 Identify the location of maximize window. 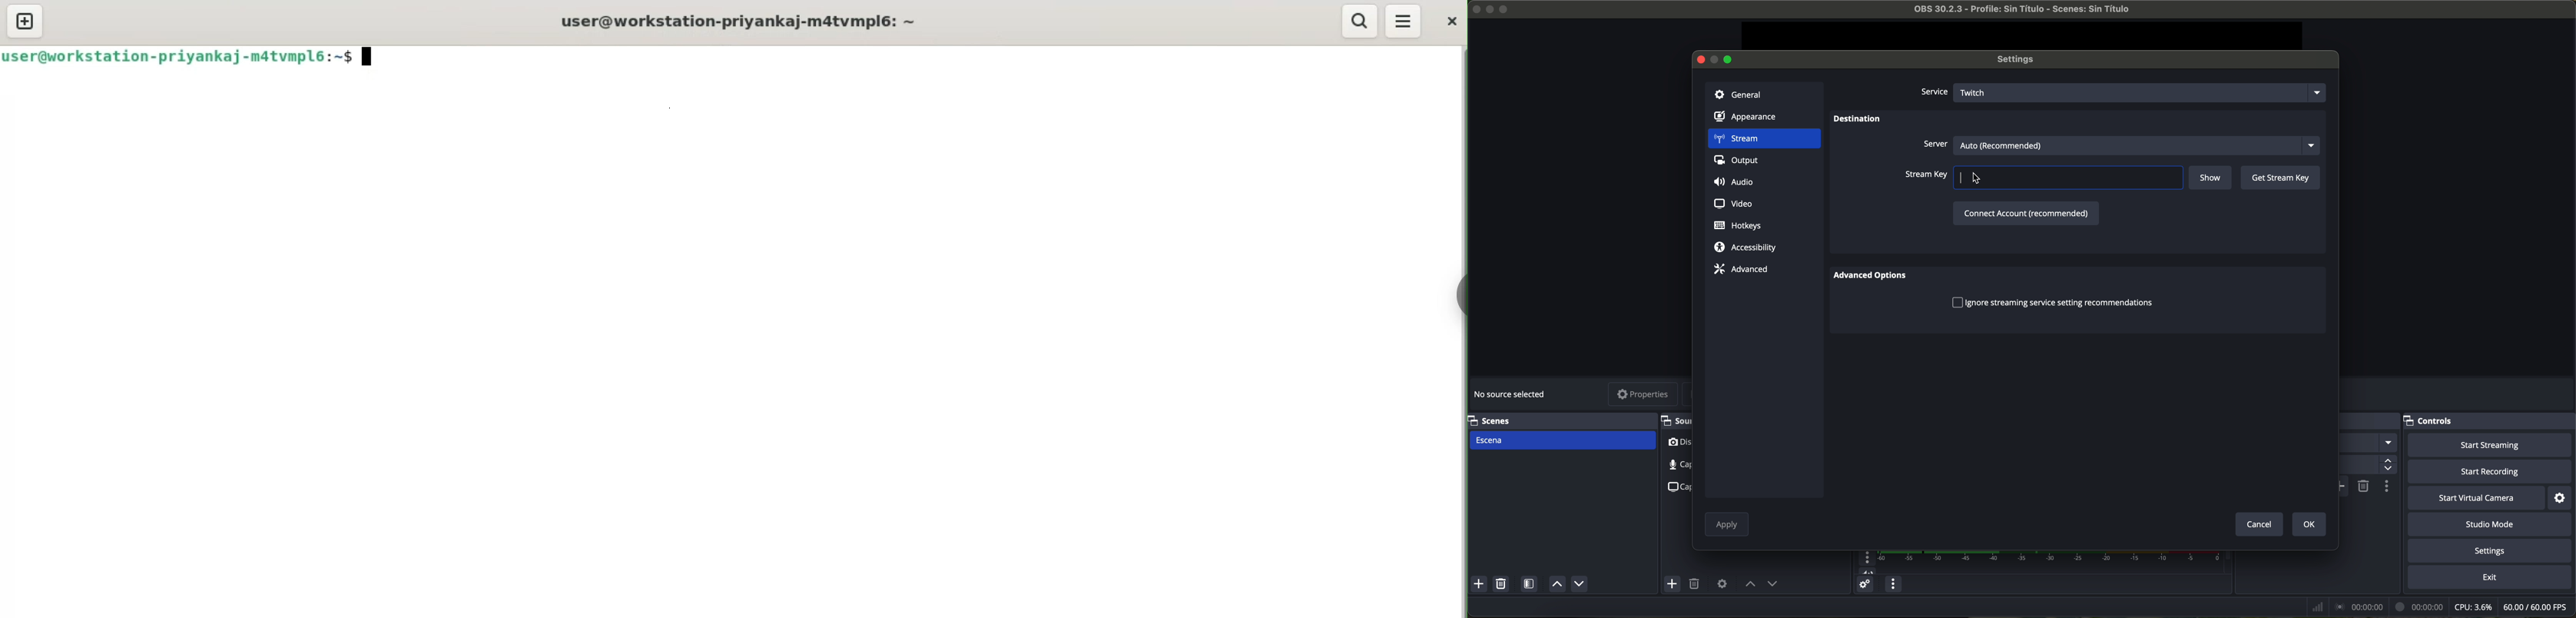
(1729, 59).